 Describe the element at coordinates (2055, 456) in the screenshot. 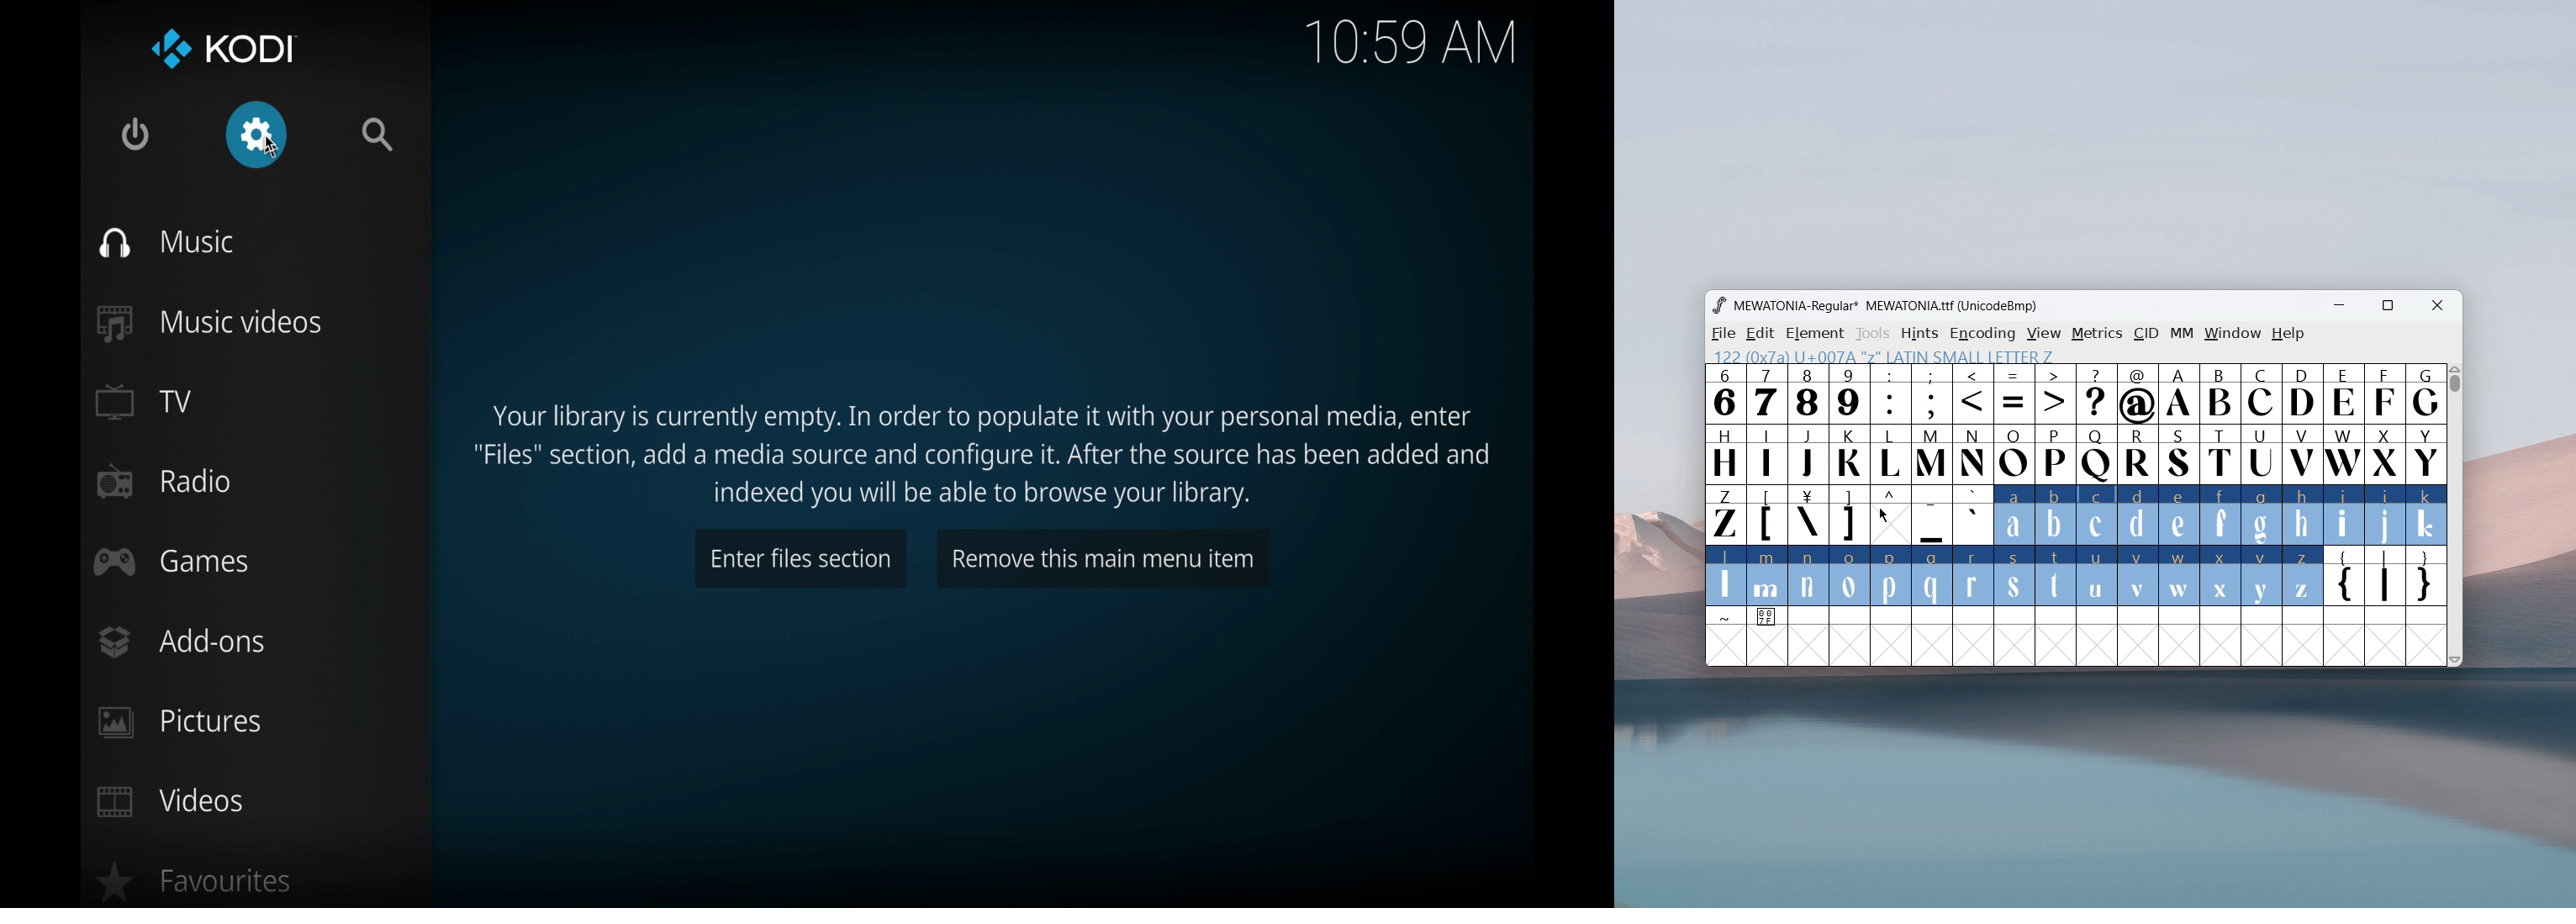

I see `P` at that location.